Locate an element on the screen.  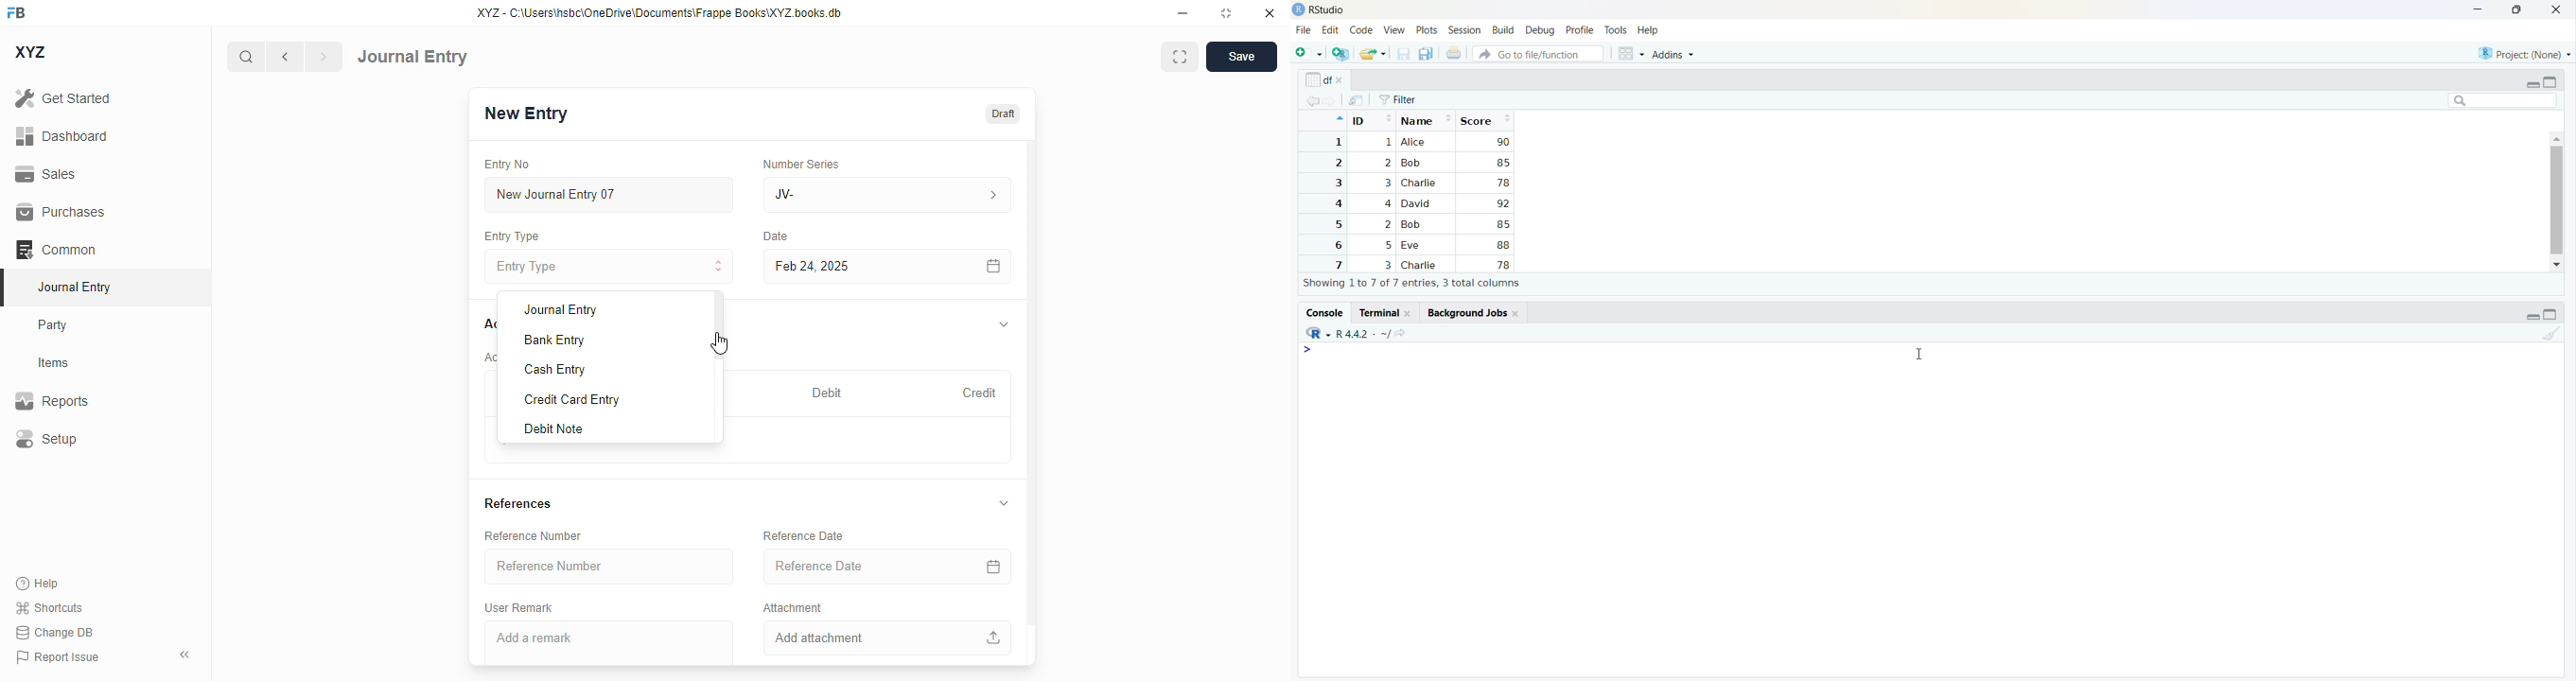
reference date is located at coordinates (849, 566).